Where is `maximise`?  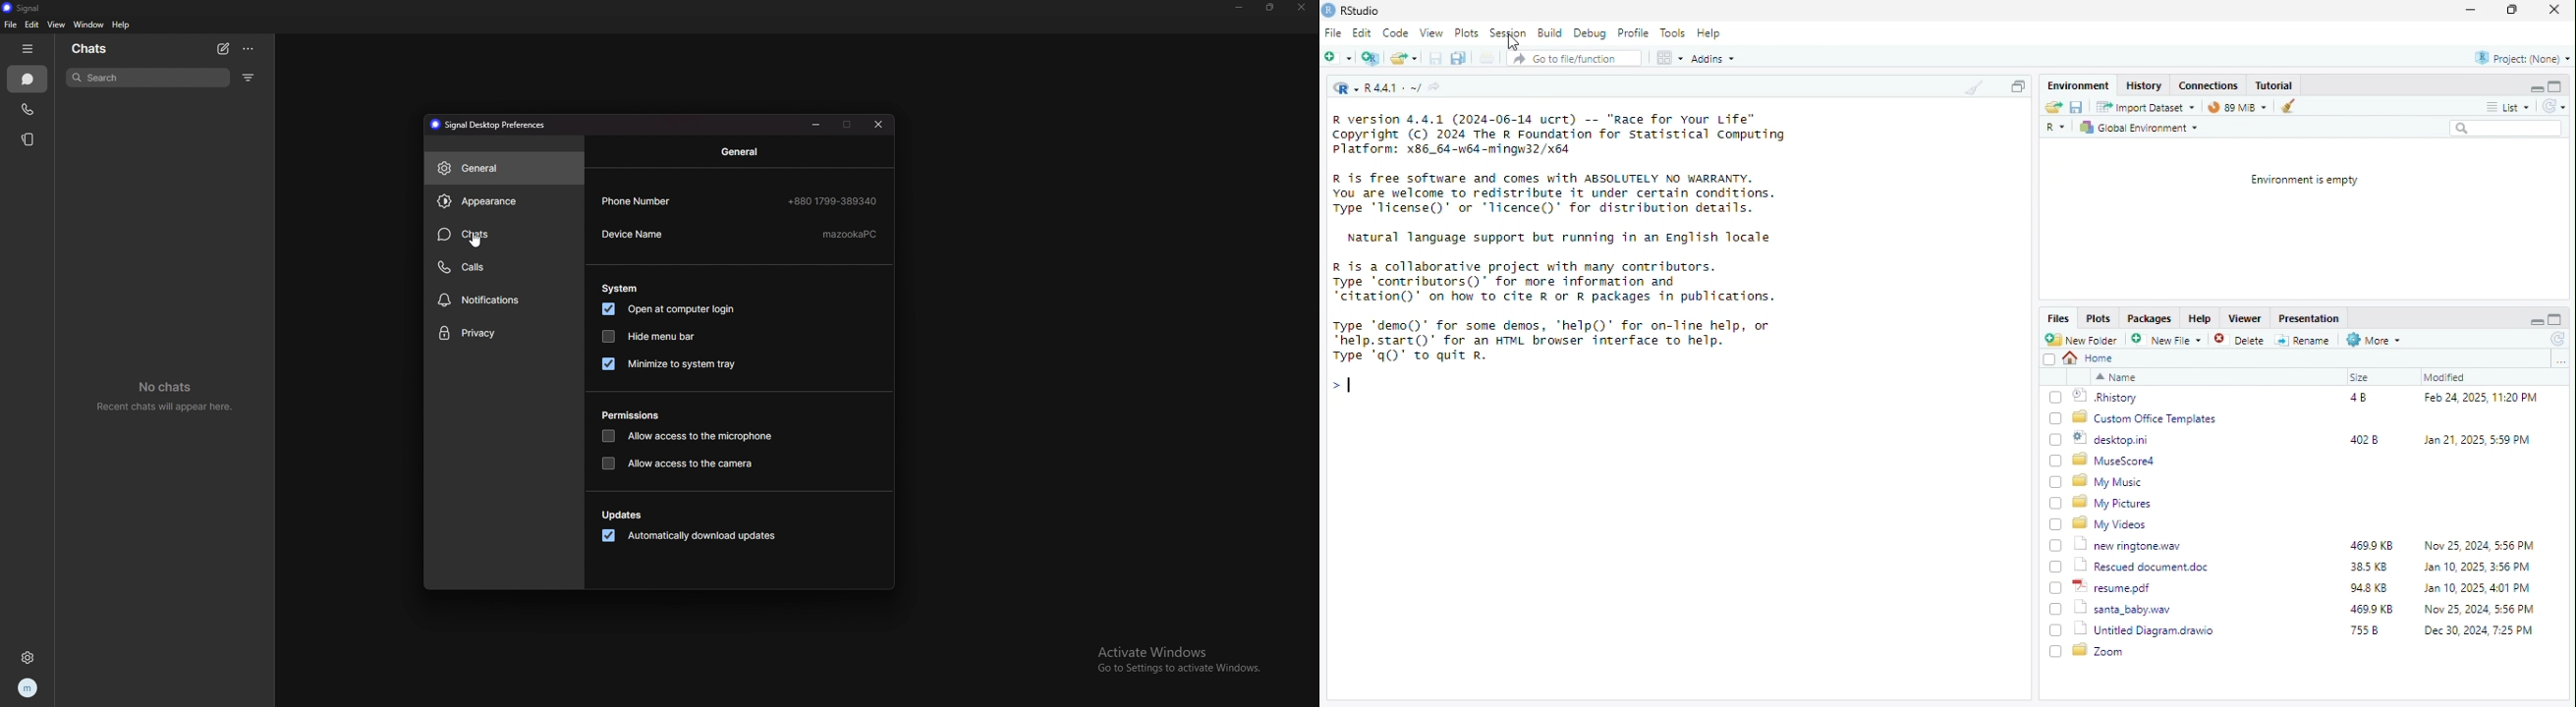 maximise is located at coordinates (2555, 85).